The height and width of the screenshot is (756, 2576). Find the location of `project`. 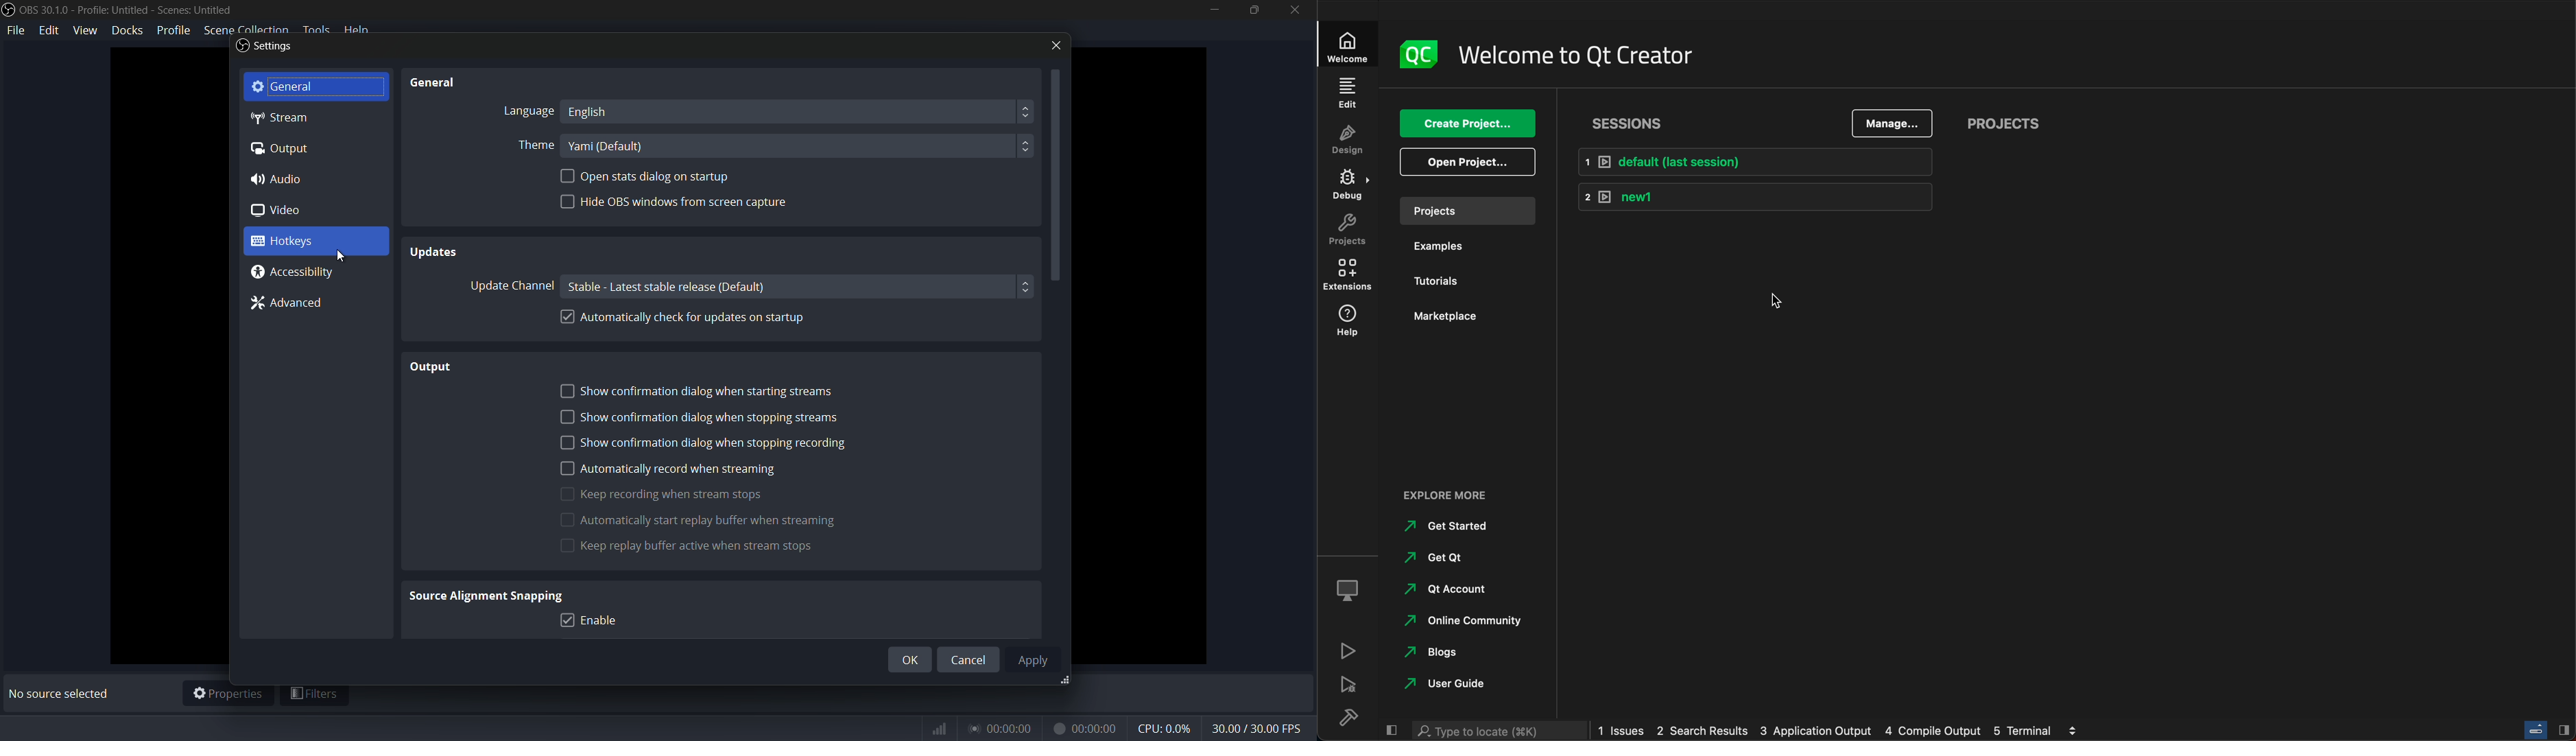

project is located at coordinates (1349, 232).